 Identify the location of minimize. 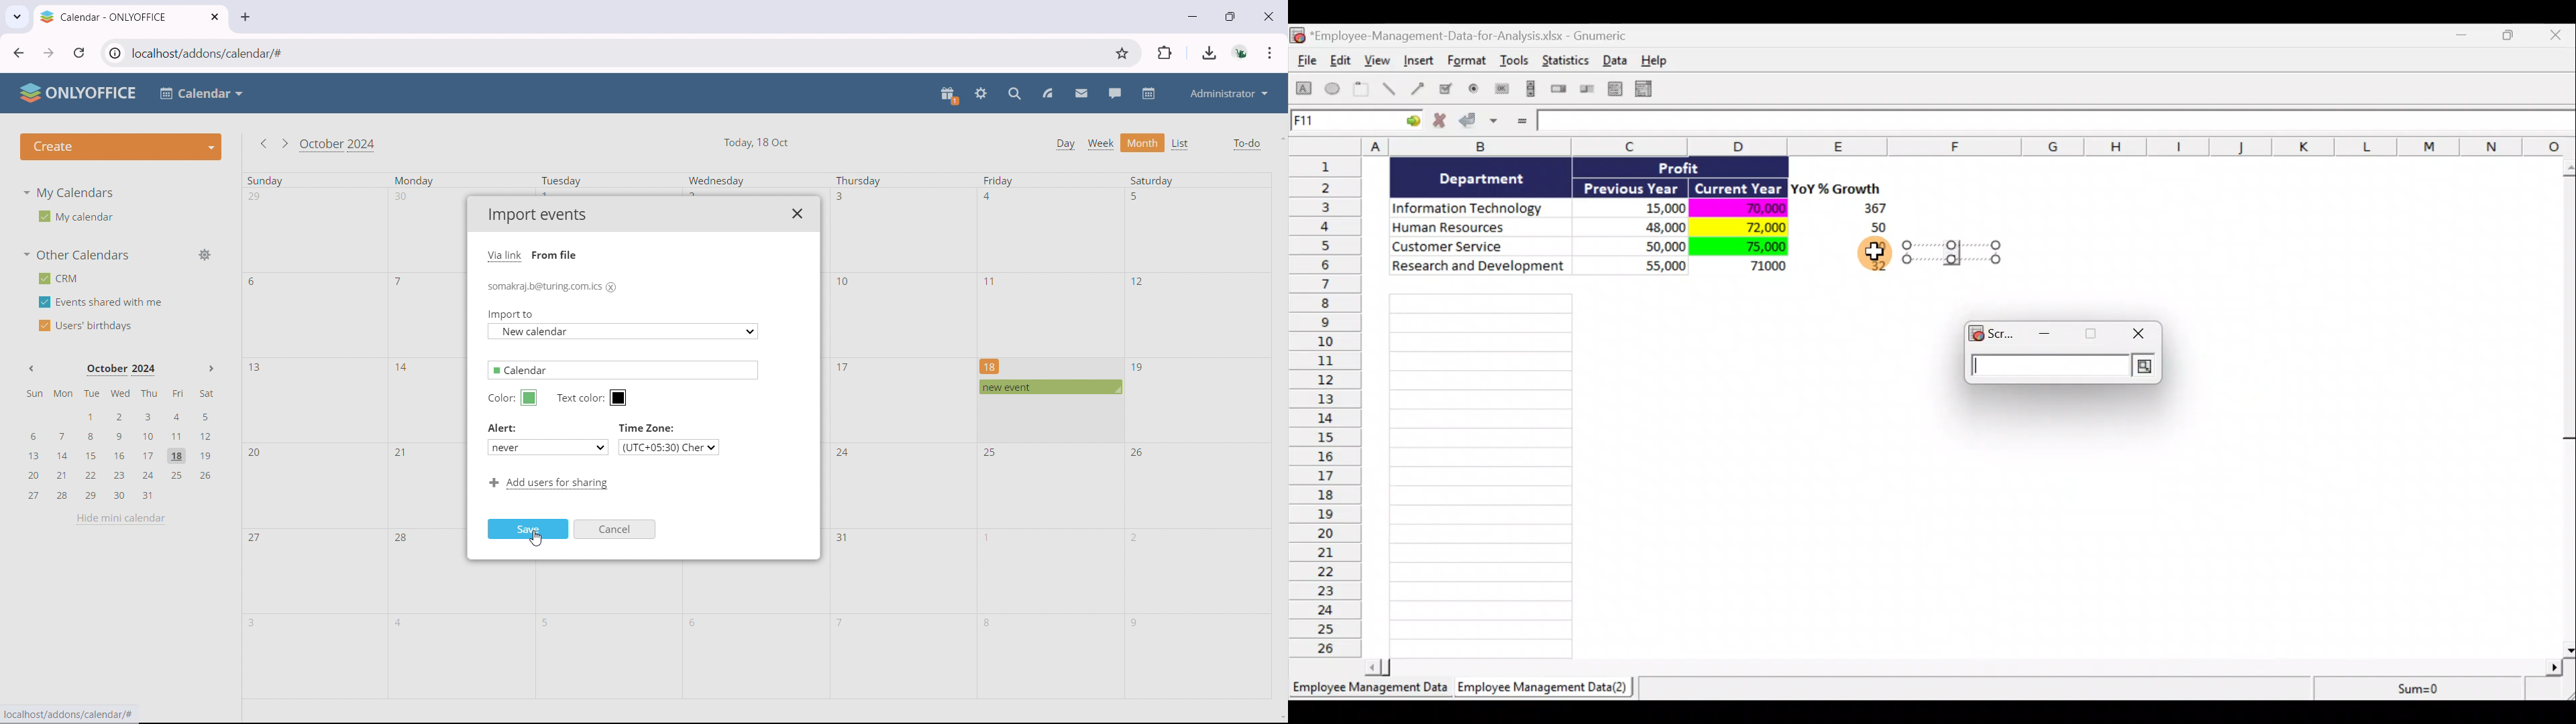
(2047, 332).